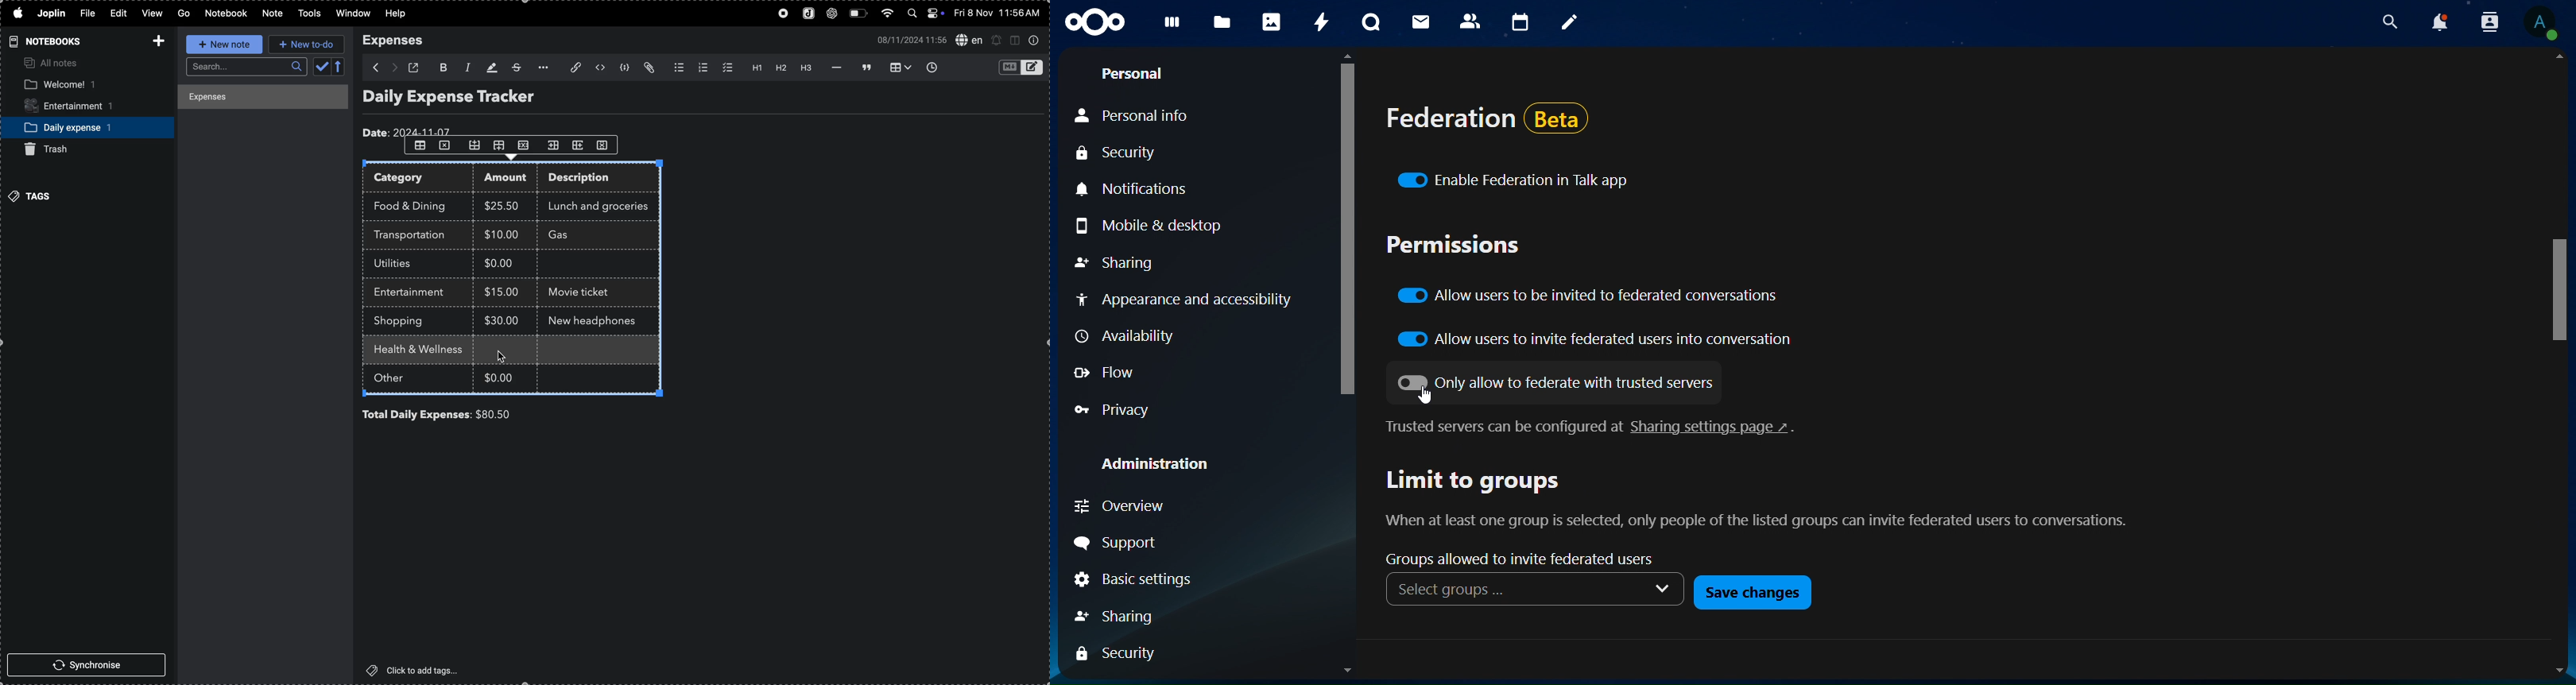 This screenshot has height=700, width=2576. What do you see at coordinates (575, 236) in the screenshot?
I see `Gas` at bounding box center [575, 236].